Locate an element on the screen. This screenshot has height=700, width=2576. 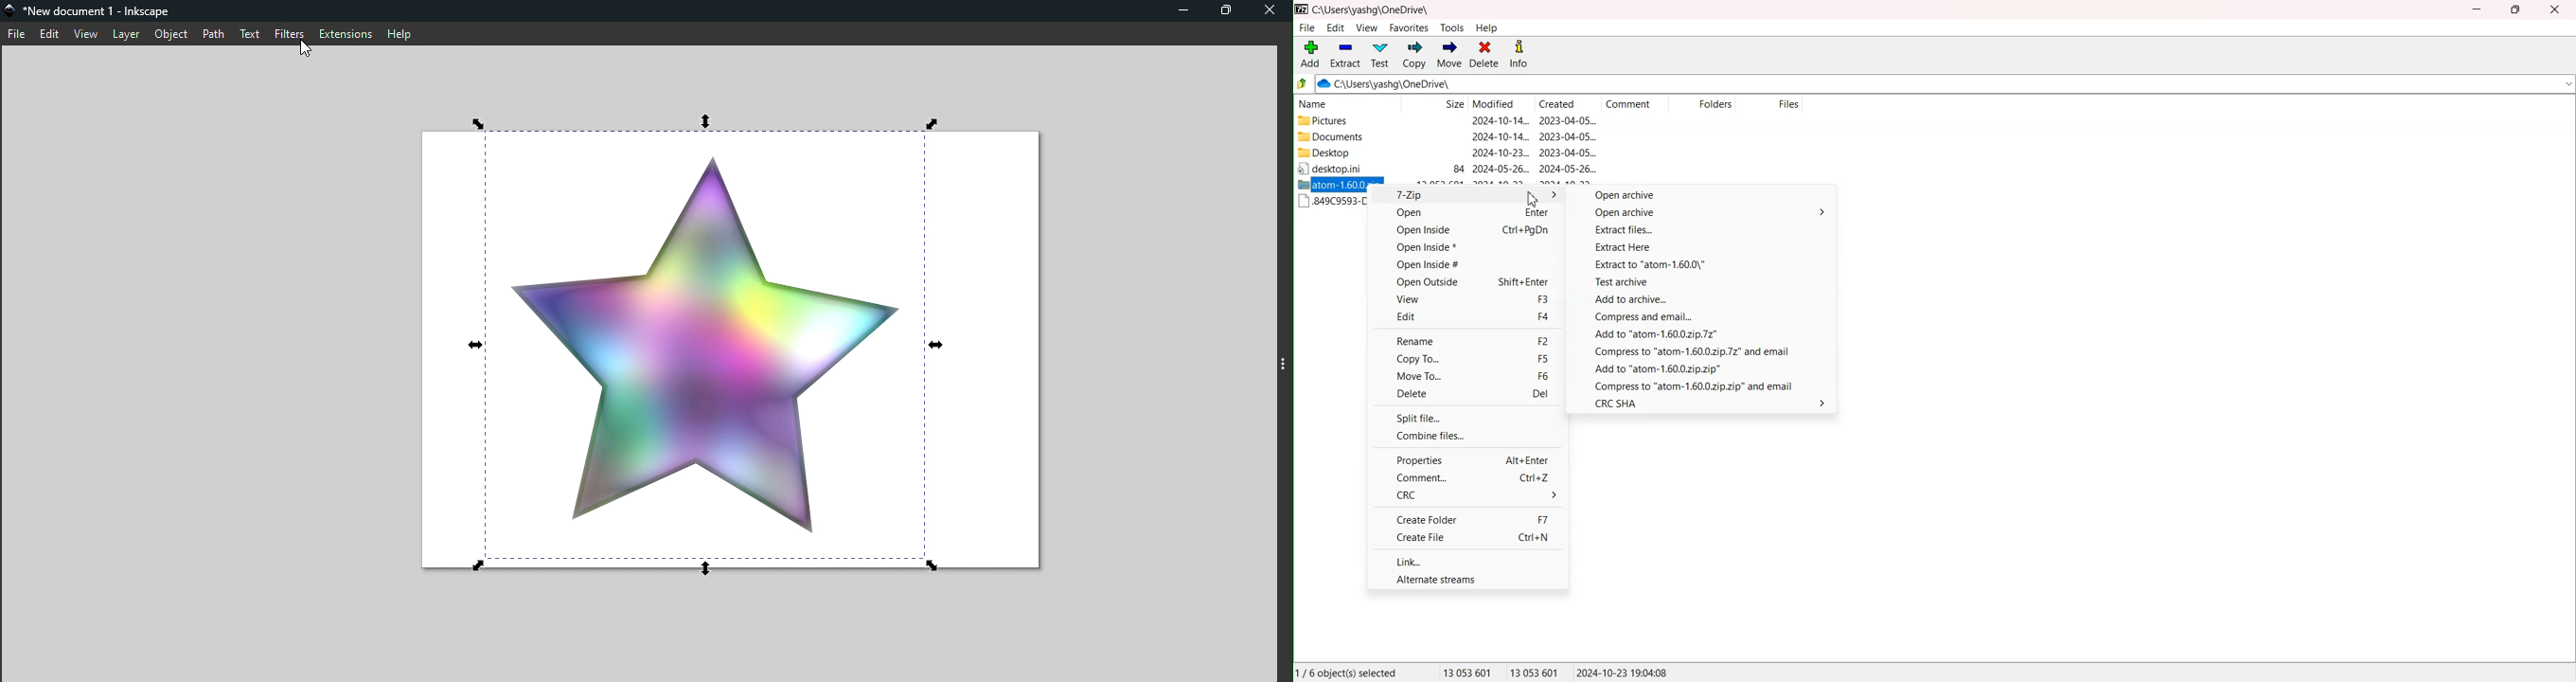
Test Archive is located at coordinates (1704, 283).